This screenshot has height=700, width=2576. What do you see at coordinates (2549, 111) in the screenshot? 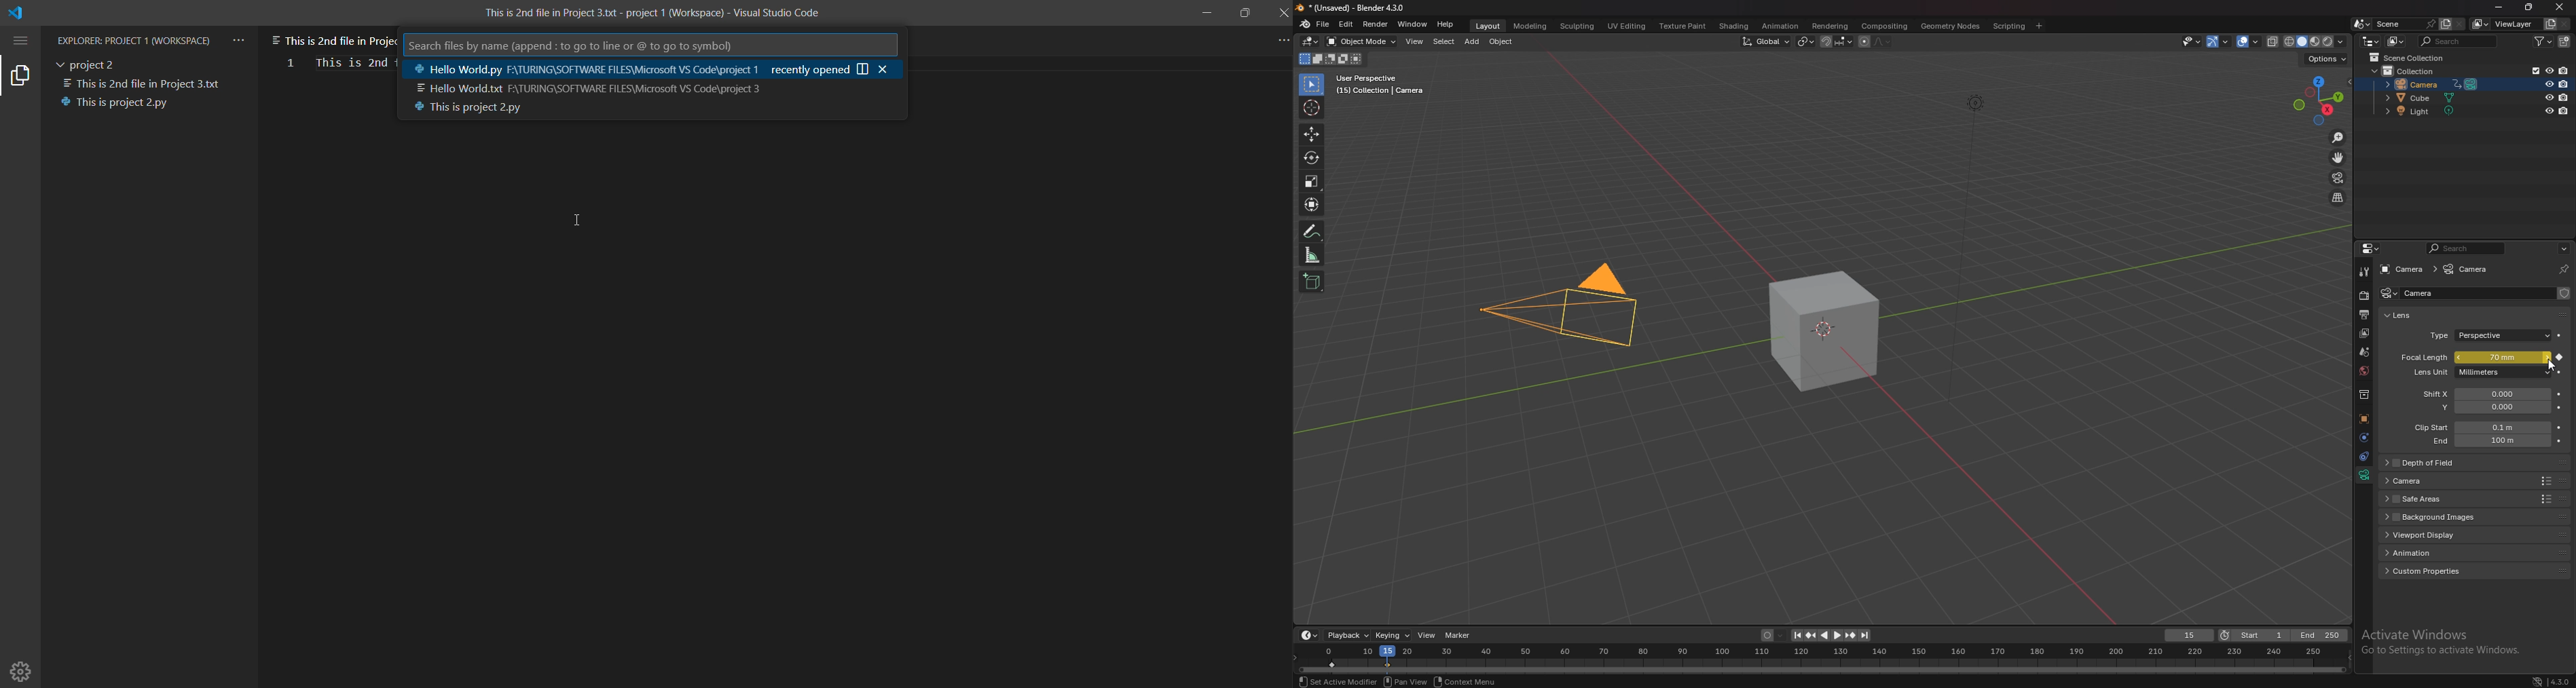
I see `hide in viewport` at bounding box center [2549, 111].